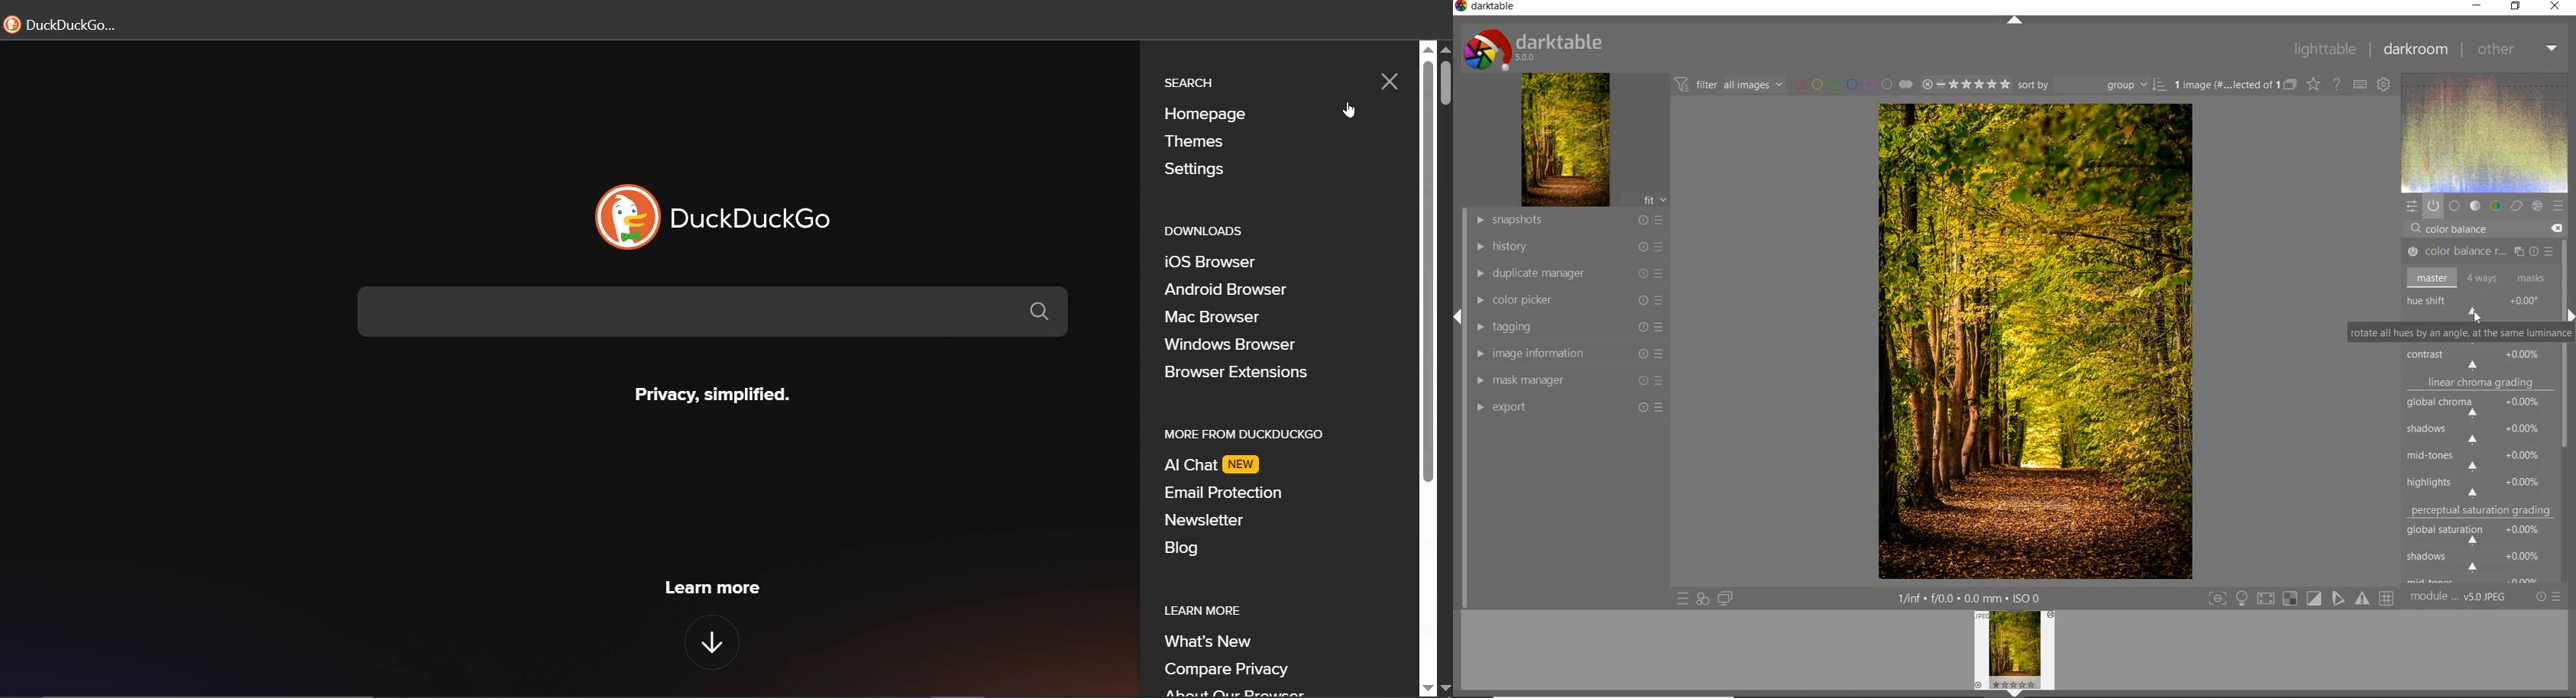  What do you see at coordinates (2477, 252) in the screenshot?
I see `COLOR BALANCE RGB` at bounding box center [2477, 252].